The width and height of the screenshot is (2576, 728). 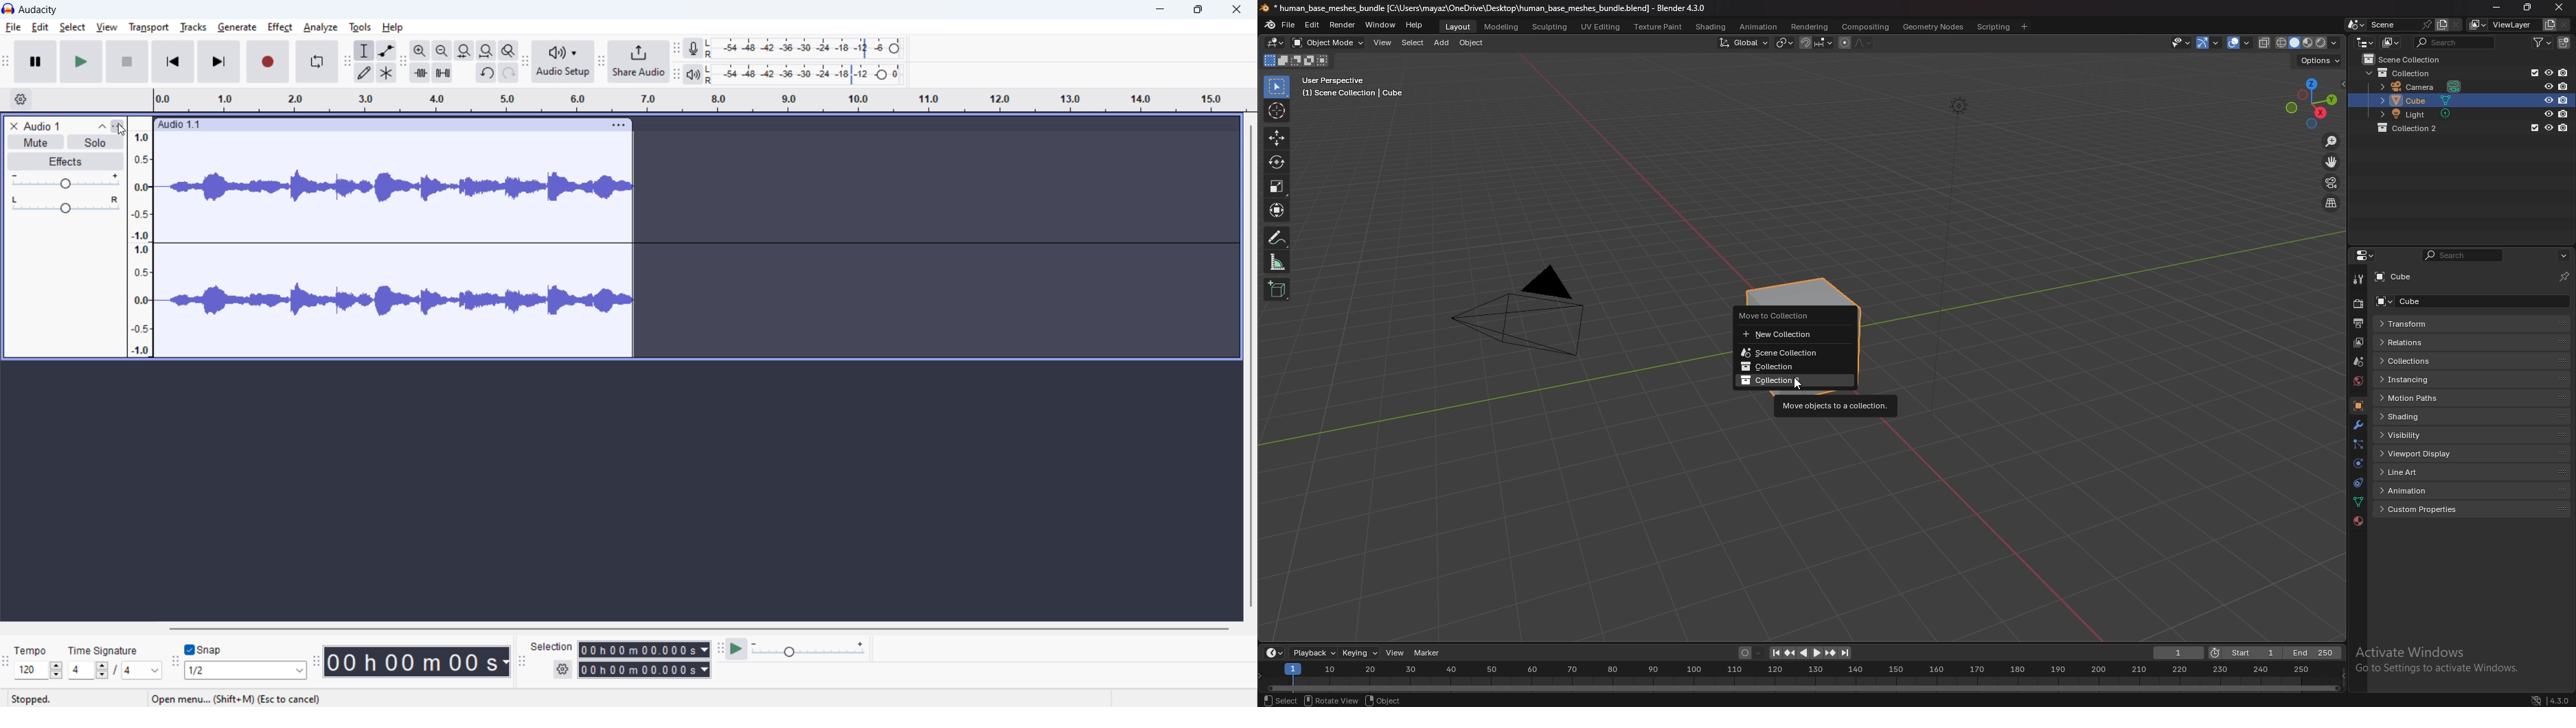 What do you see at coordinates (443, 73) in the screenshot?
I see `silence audio selection` at bounding box center [443, 73].